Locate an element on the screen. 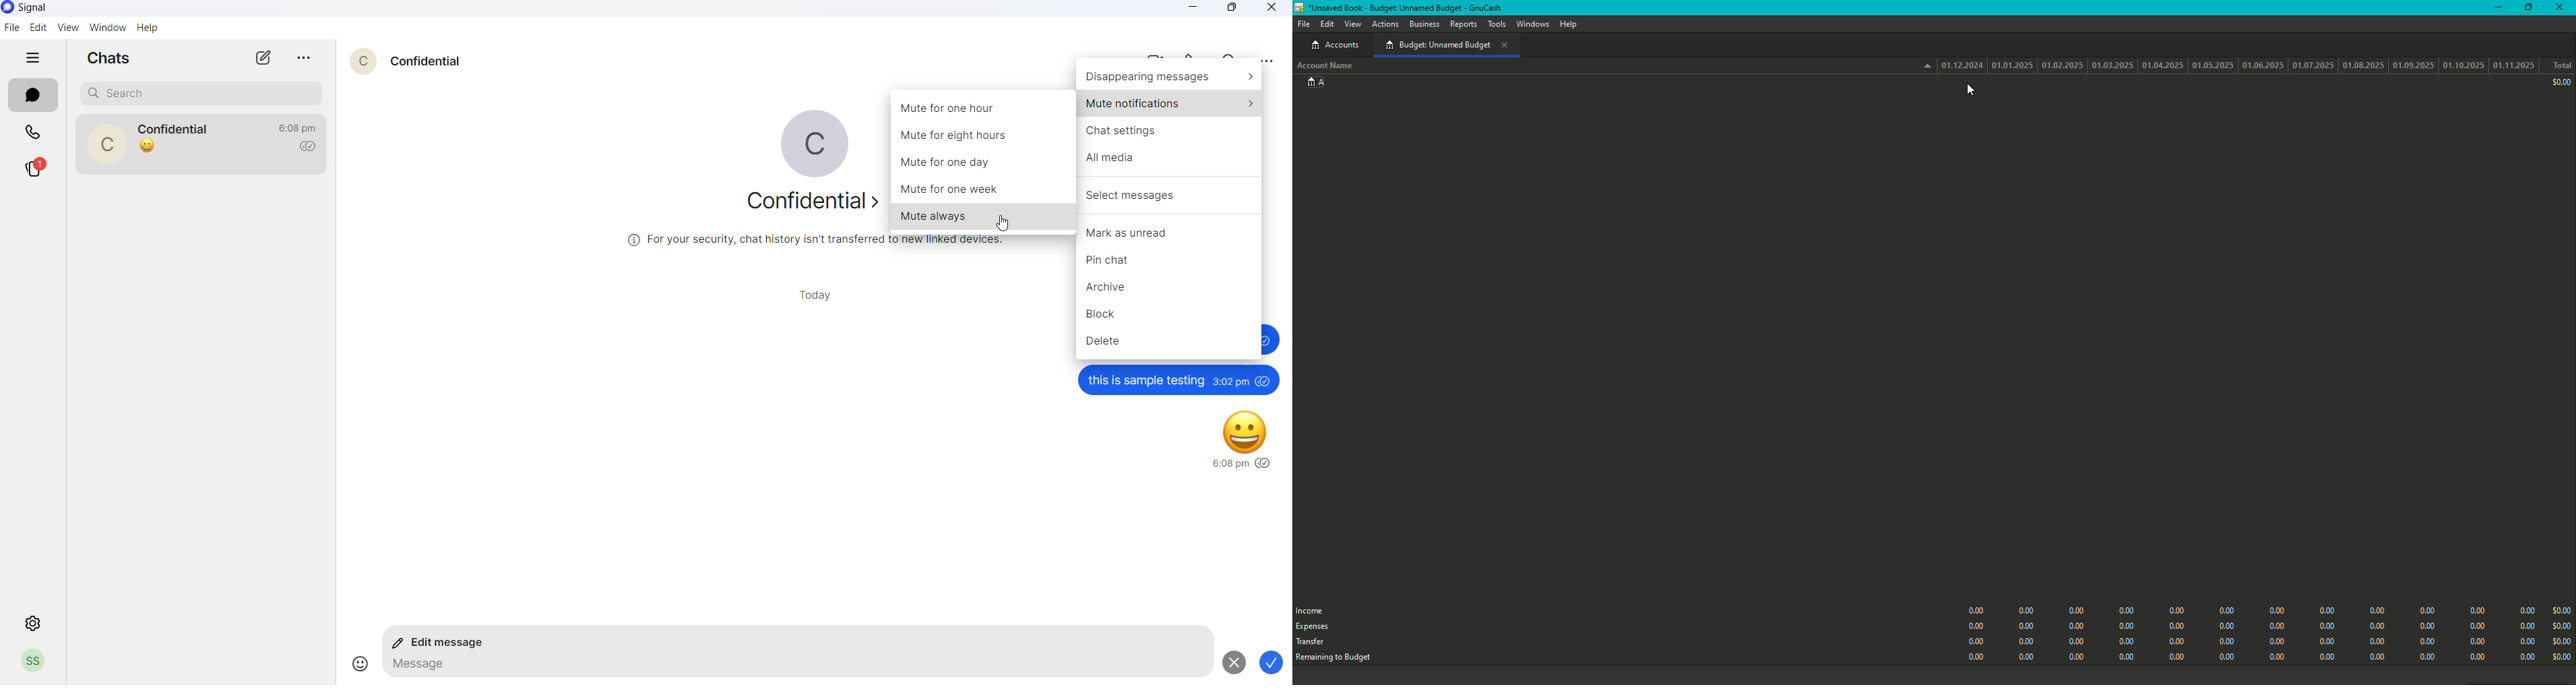 Image resolution: width=2576 pixels, height=700 pixels. GnuCash is located at coordinates (1403, 7).